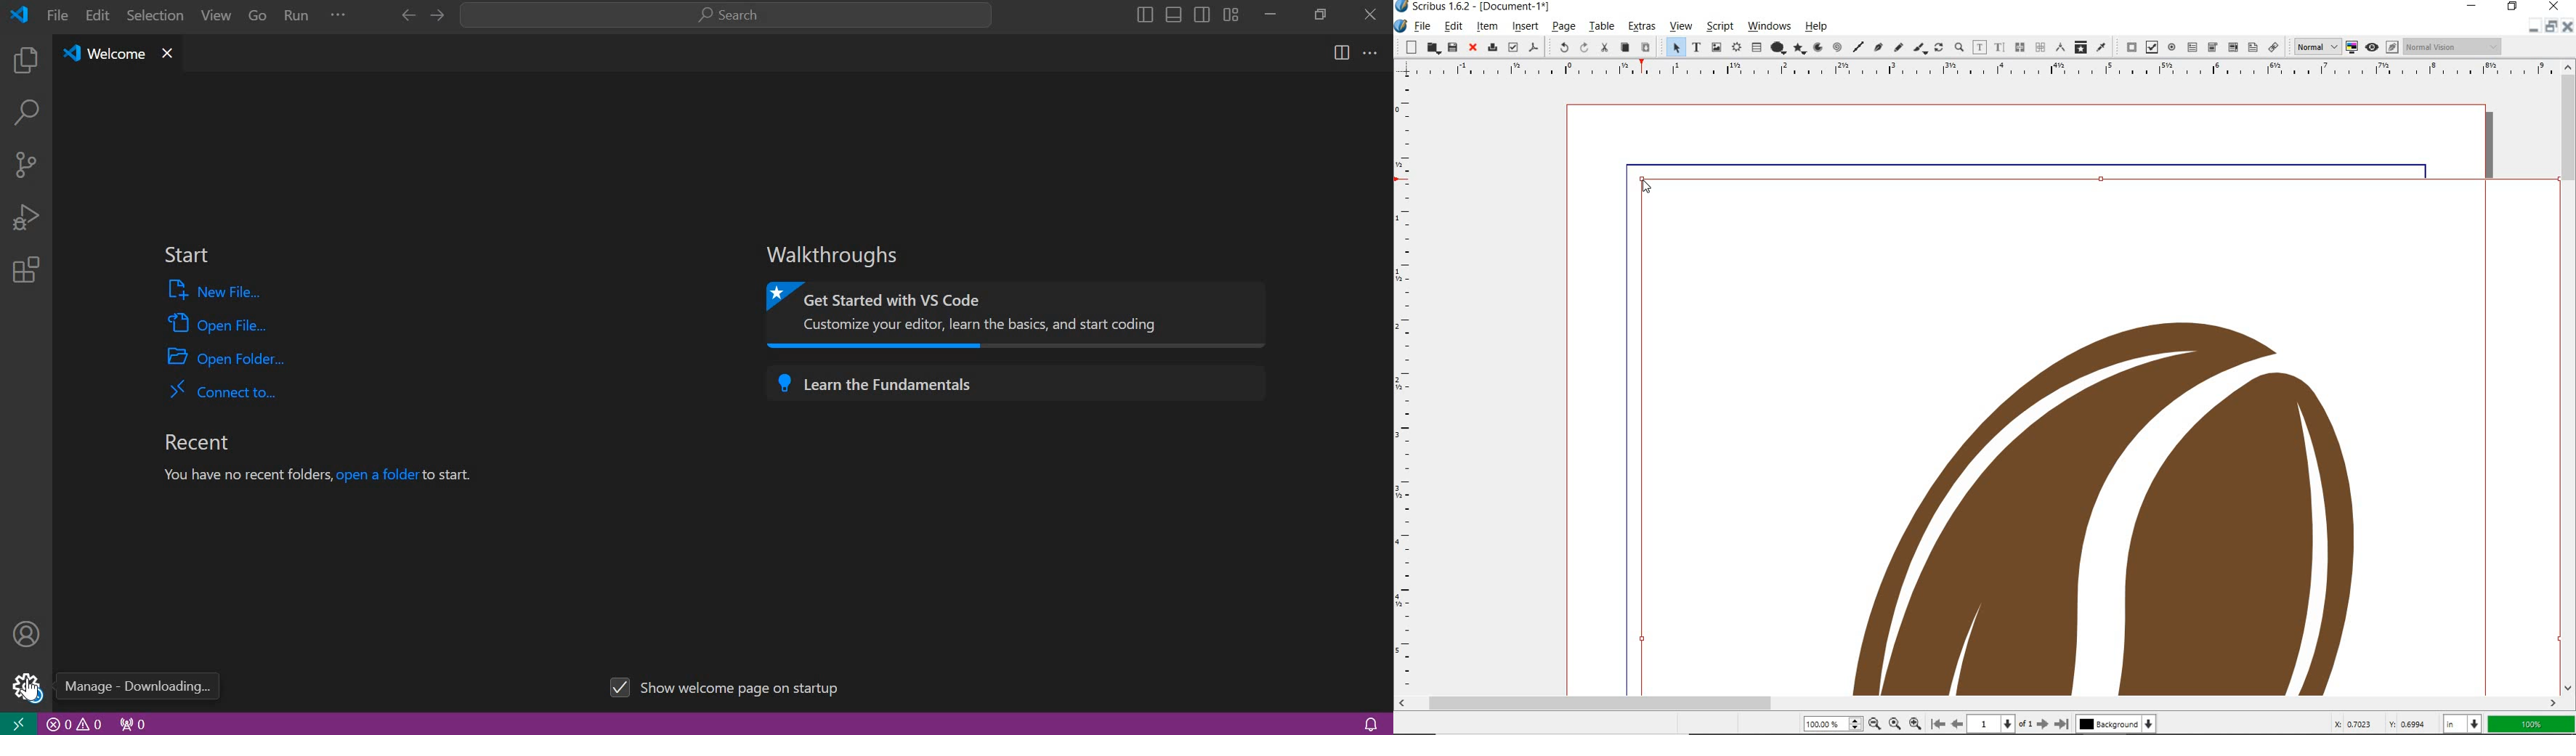 This screenshot has height=756, width=2576. What do you see at coordinates (1896, 724) in the screenshot?
I see `Zoom to 100%` at bounding box center [1896, 724].